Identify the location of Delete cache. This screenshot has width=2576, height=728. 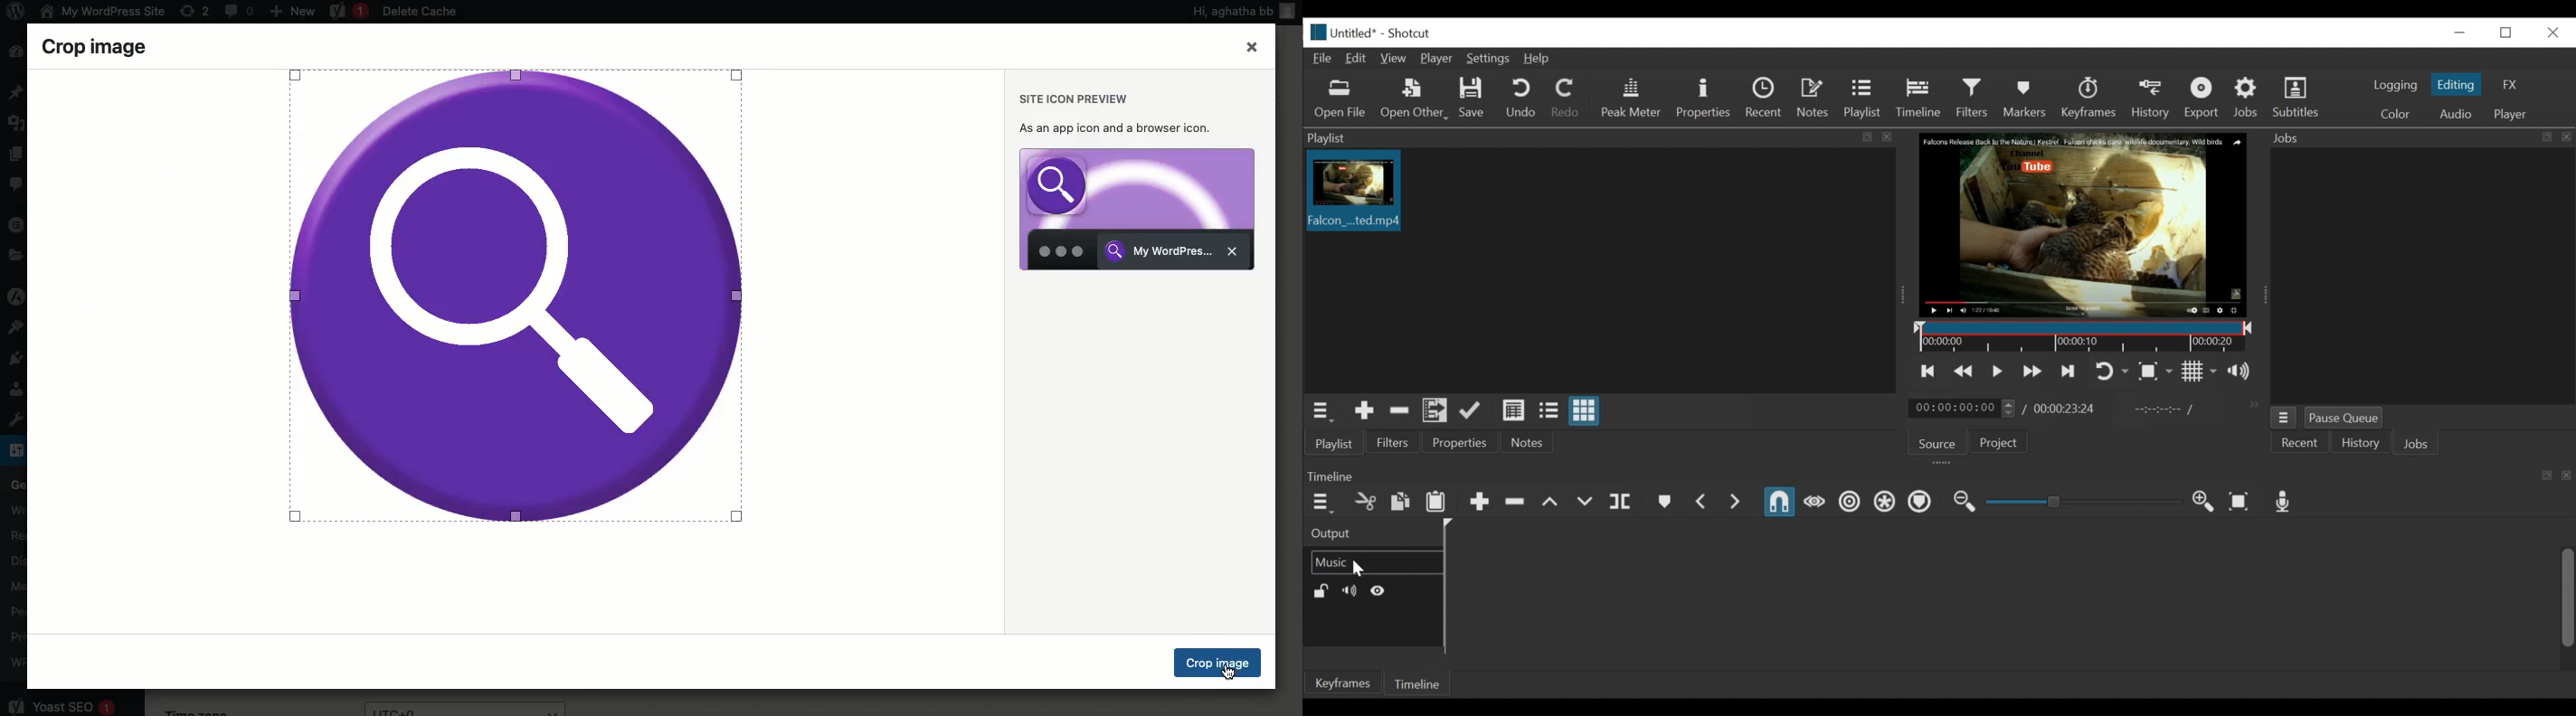
(421, 13).